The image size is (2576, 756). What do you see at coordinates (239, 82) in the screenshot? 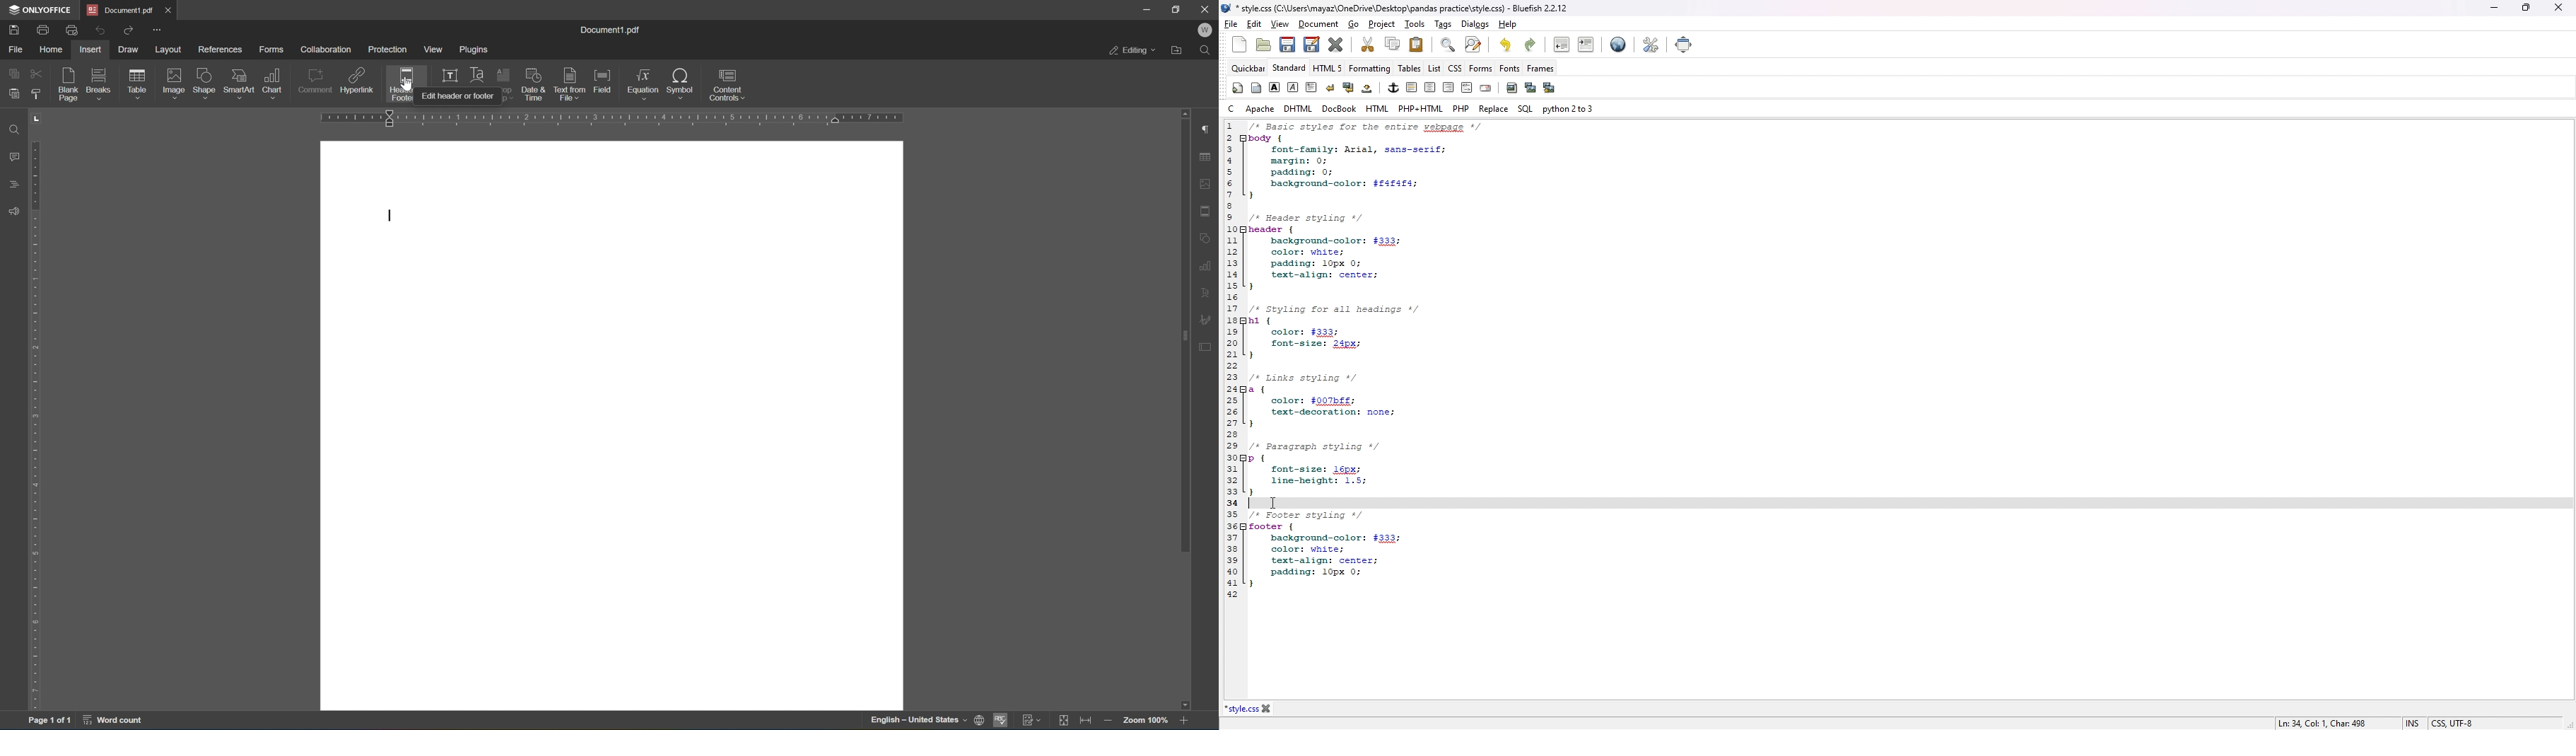
I see `smart art` at bounding box center [239, 82].